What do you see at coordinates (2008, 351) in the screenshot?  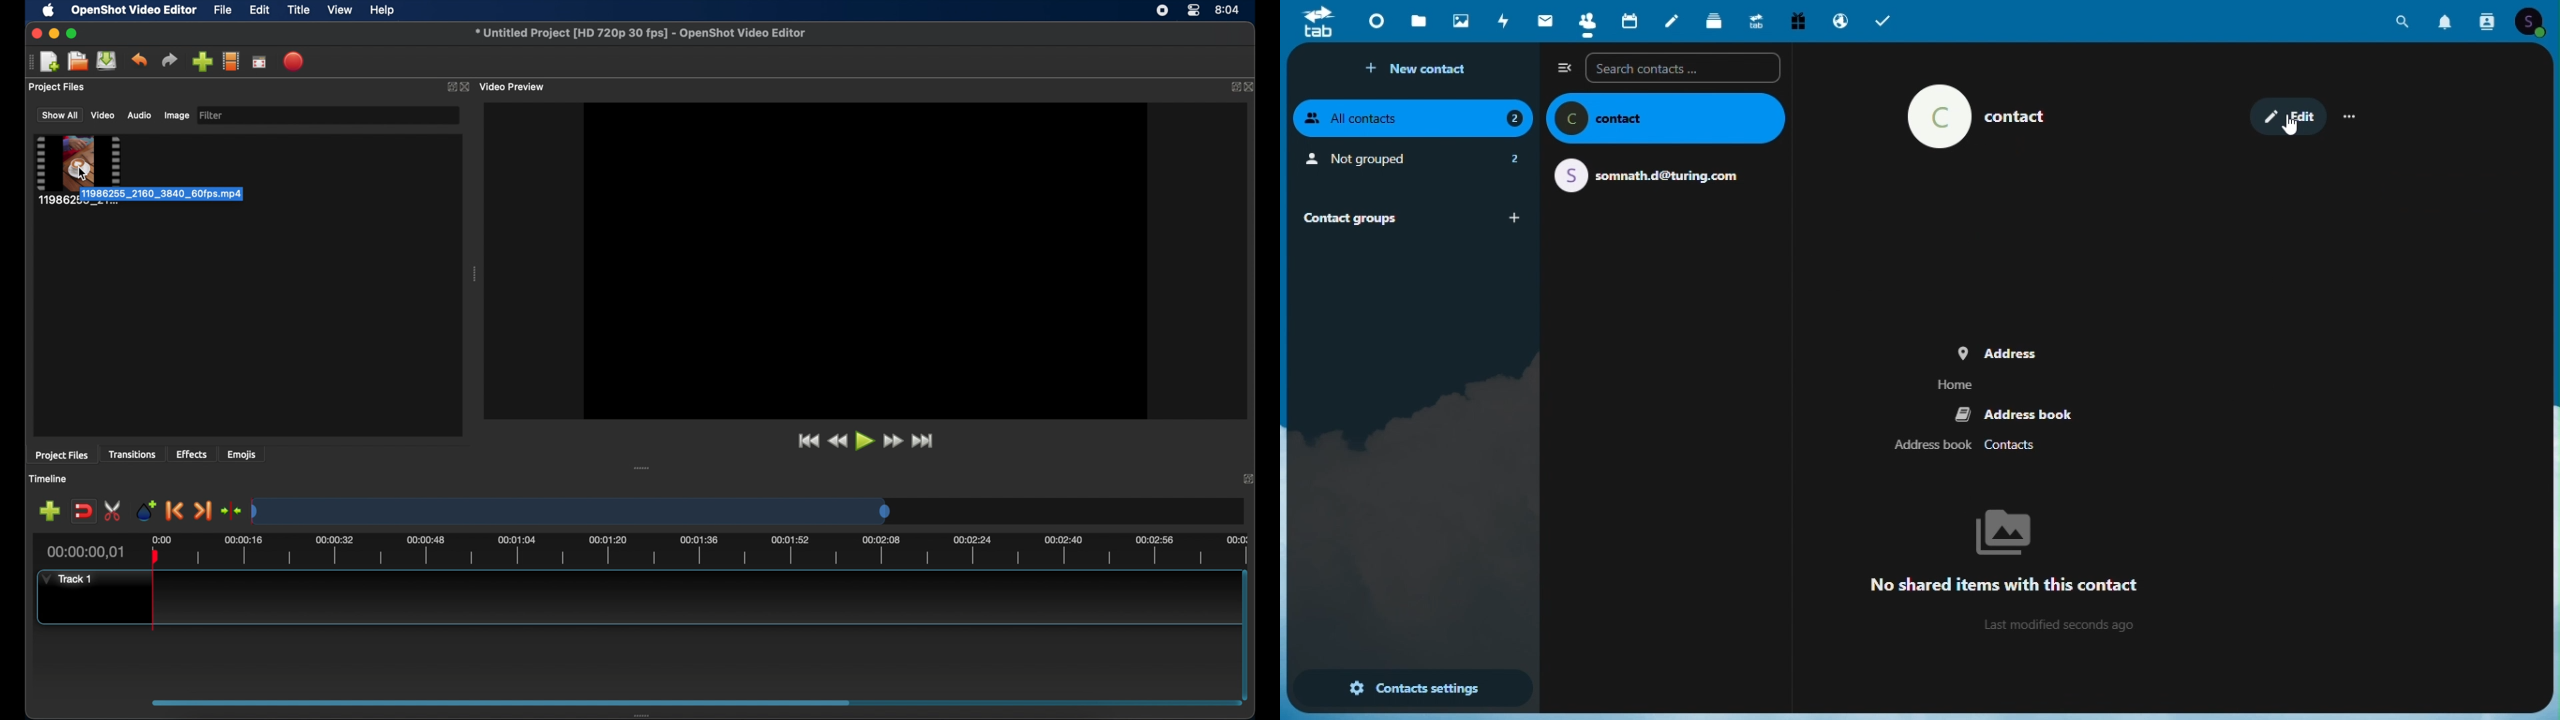 I see `address` at bounding box center [2008, 351].